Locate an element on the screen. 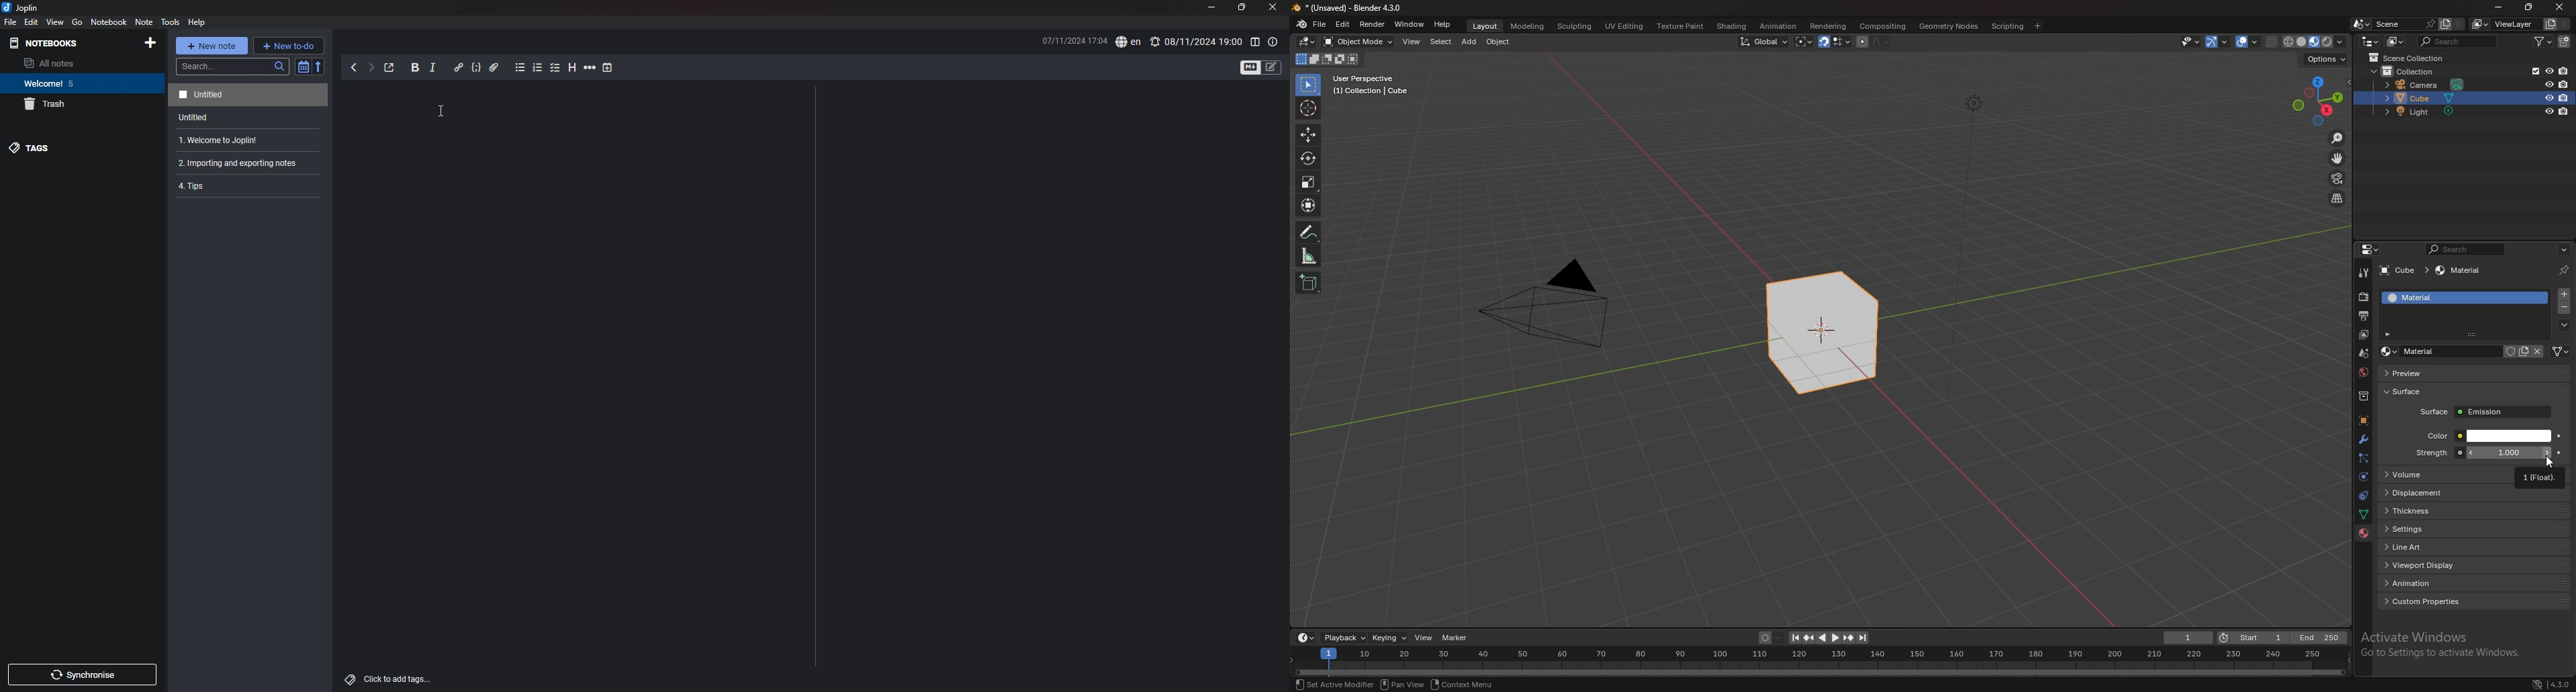 The image size is (2576, 700). collection is located at coordinates (2364, 396).